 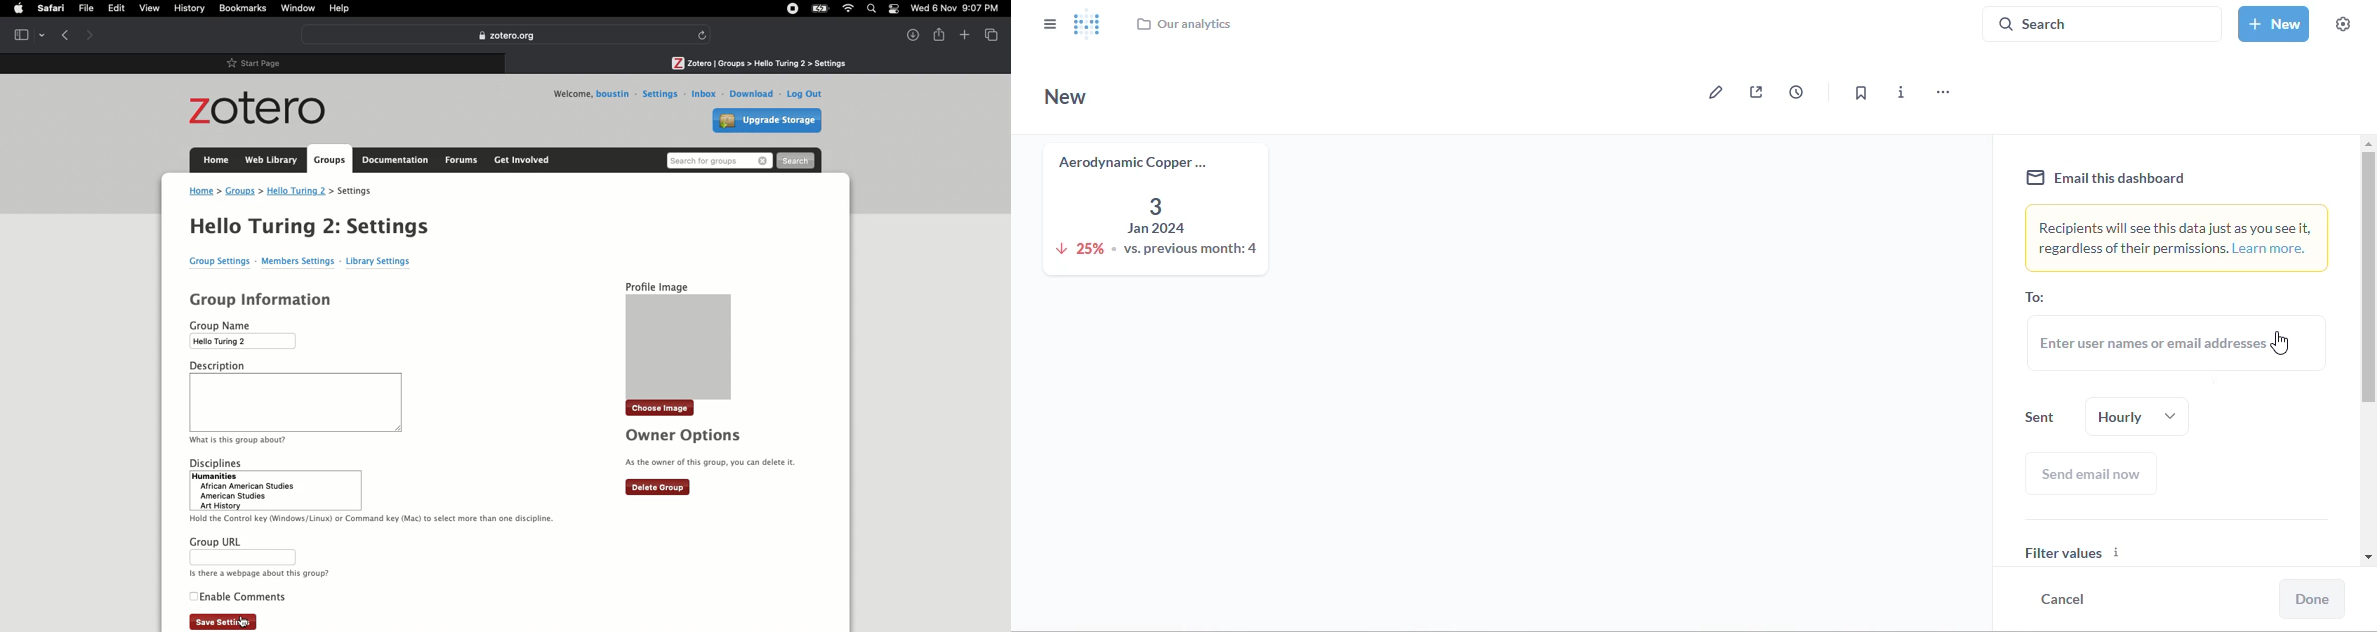 I want to click on Search, so click(x=719, y=160).